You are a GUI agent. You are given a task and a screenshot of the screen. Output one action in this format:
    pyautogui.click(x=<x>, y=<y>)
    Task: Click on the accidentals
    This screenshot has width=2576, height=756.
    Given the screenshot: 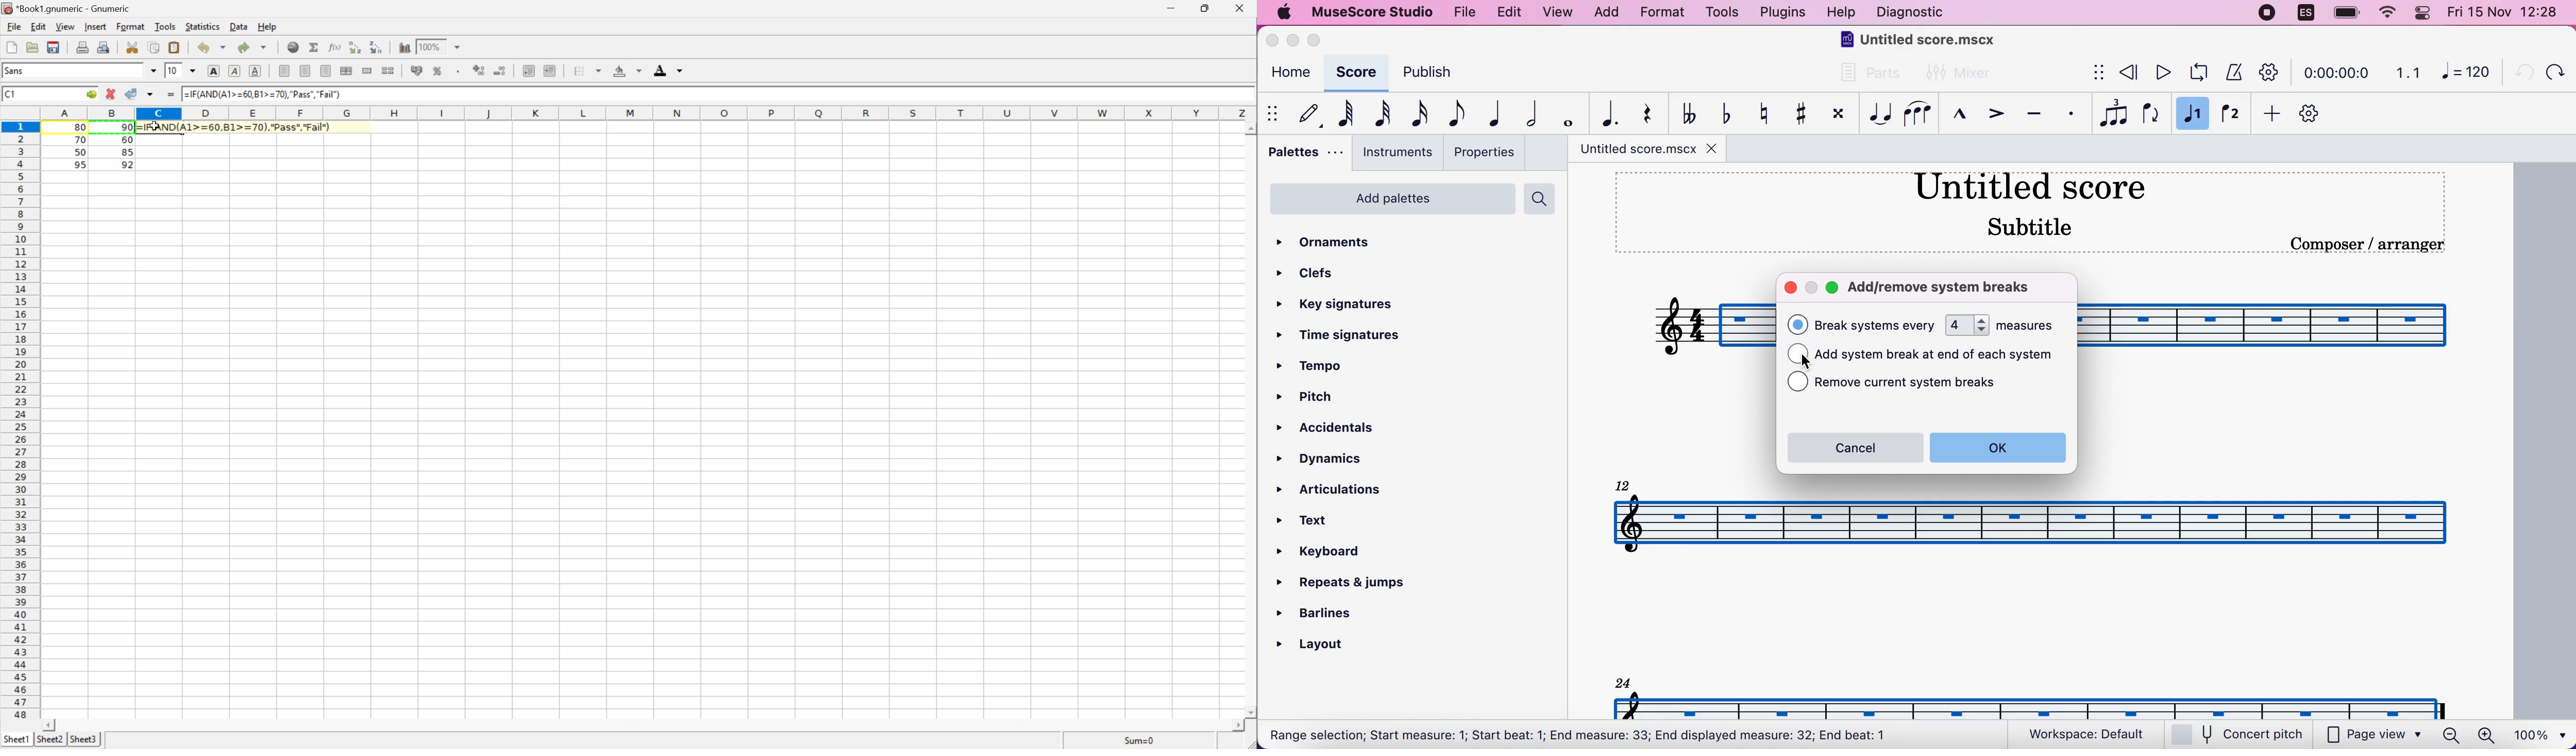 What is the action you would take?
    pyautogui.click(x=1352, y=430)
    